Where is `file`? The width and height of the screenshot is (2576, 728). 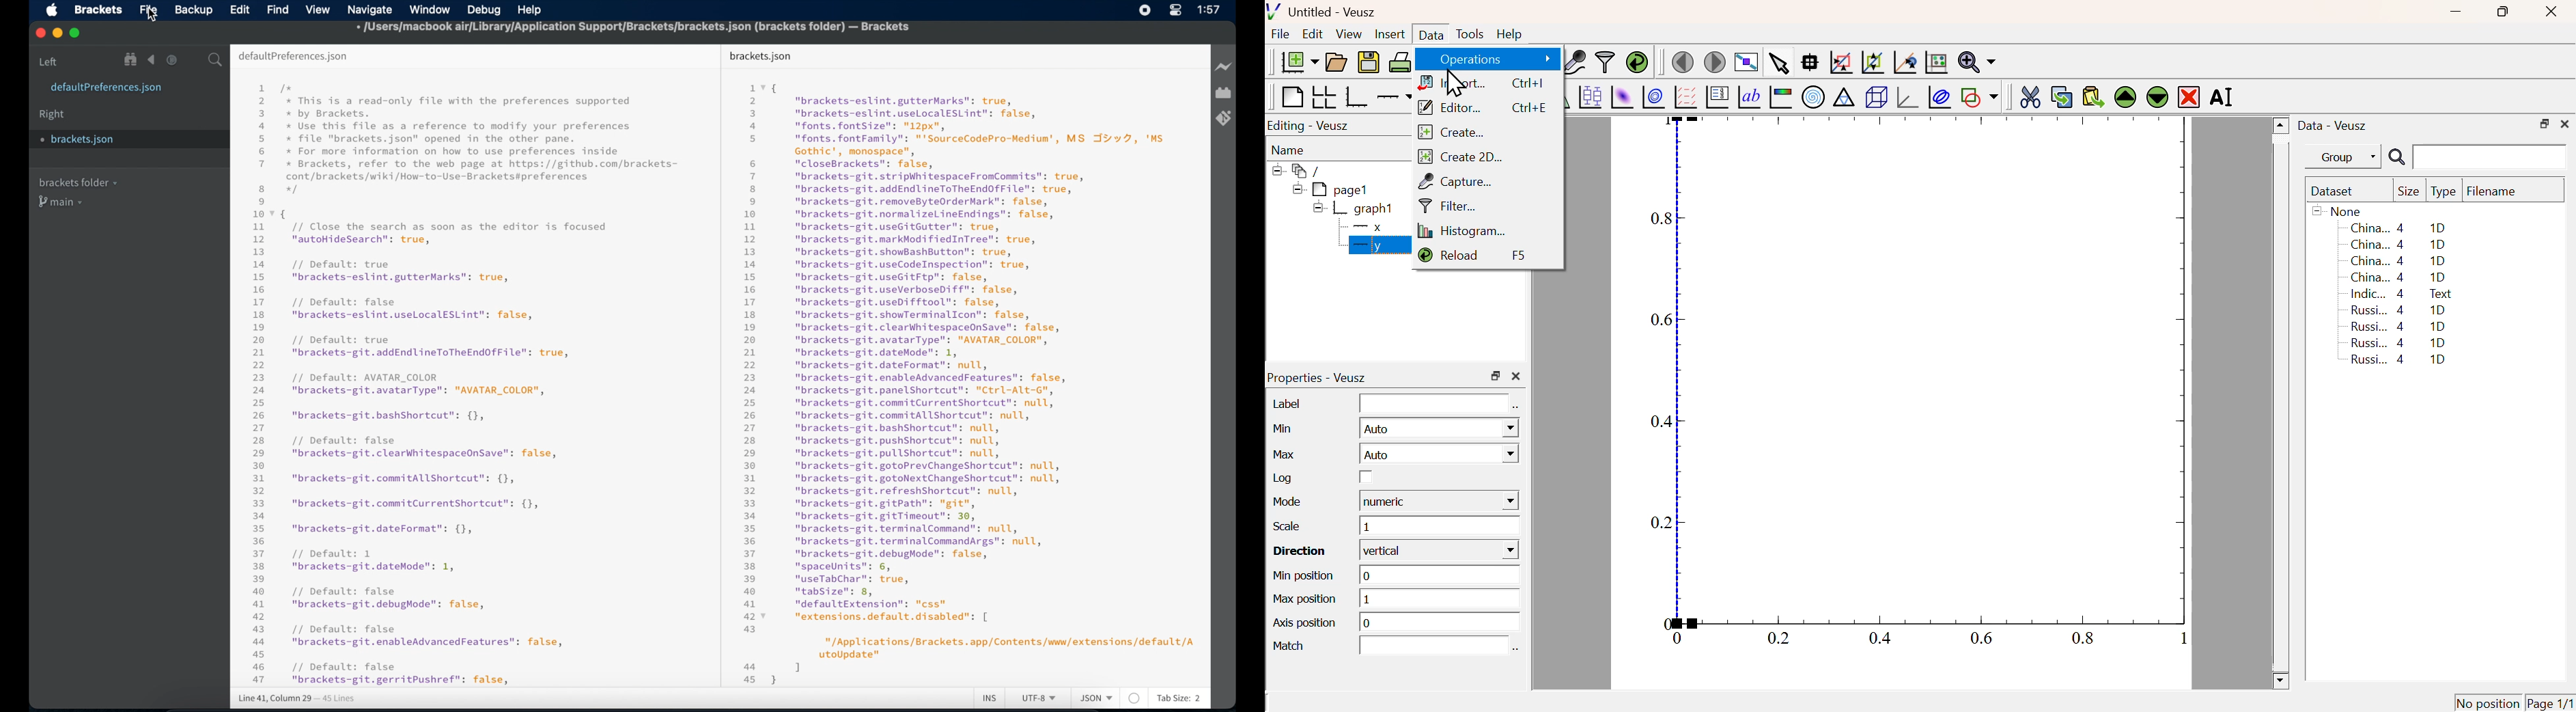 file is located at coordinates (148, 10).